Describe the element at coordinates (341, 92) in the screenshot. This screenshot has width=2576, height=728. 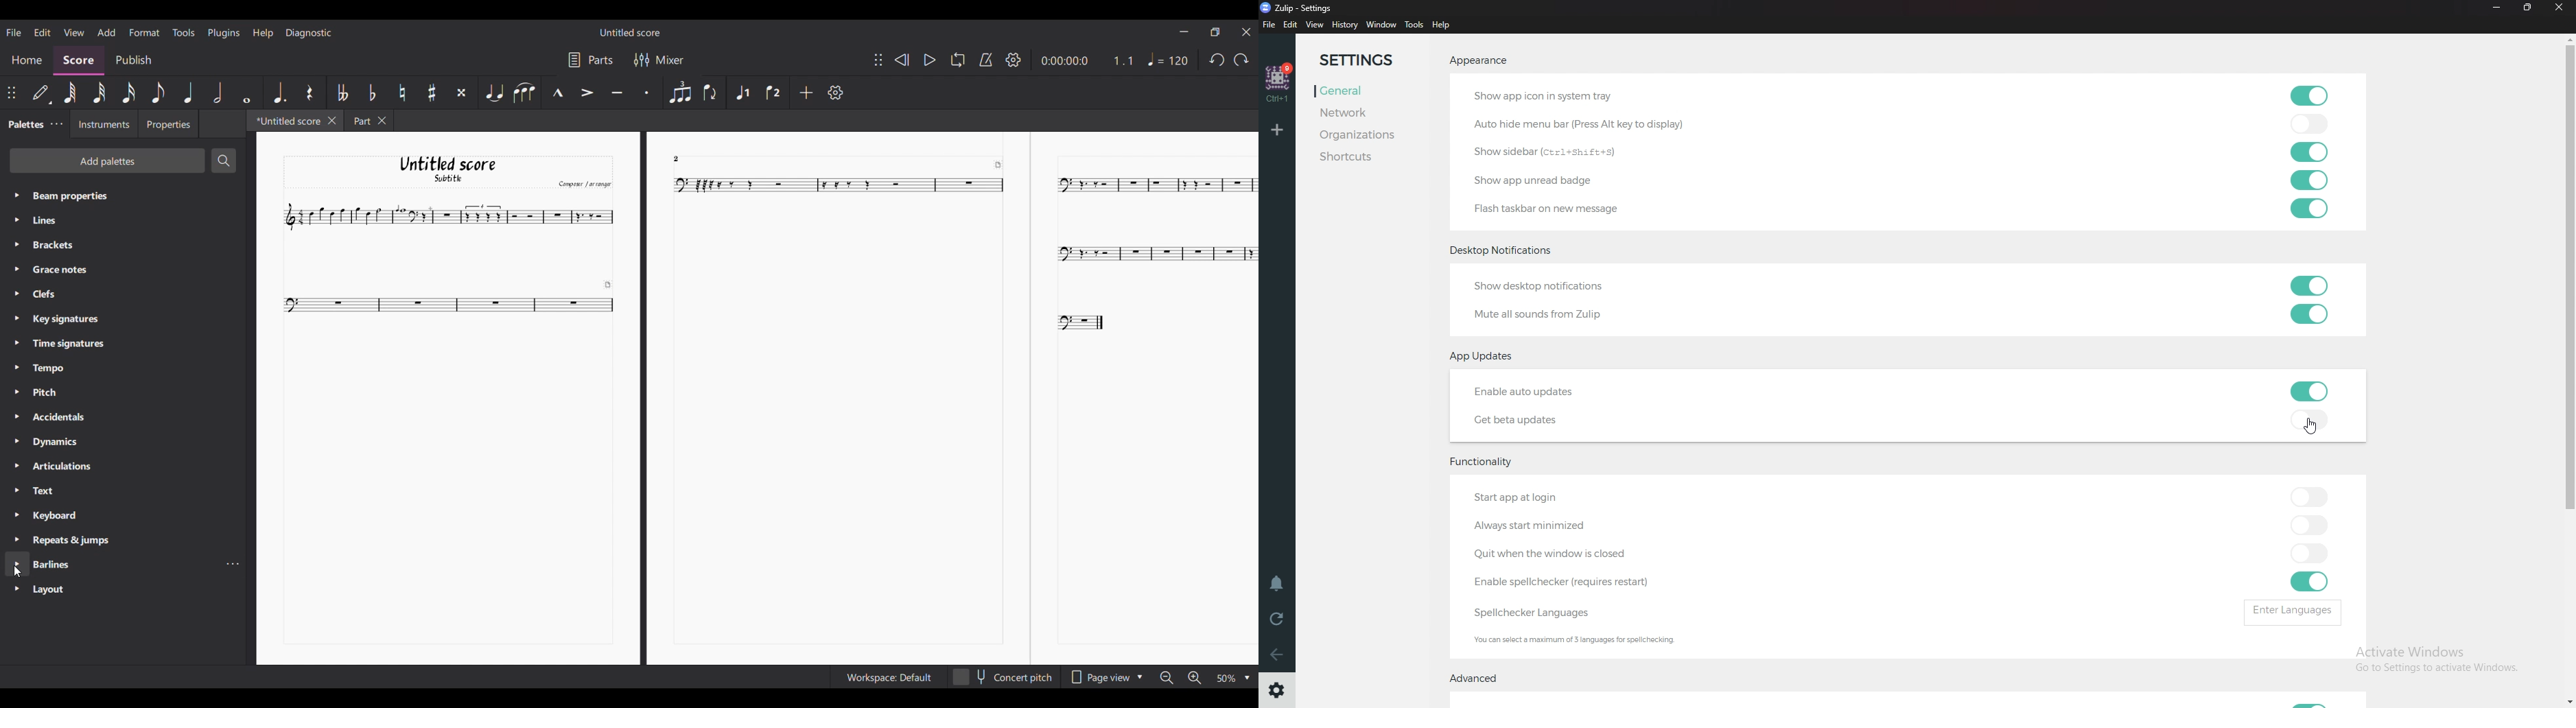
I see `Toggle double flat` at that location.